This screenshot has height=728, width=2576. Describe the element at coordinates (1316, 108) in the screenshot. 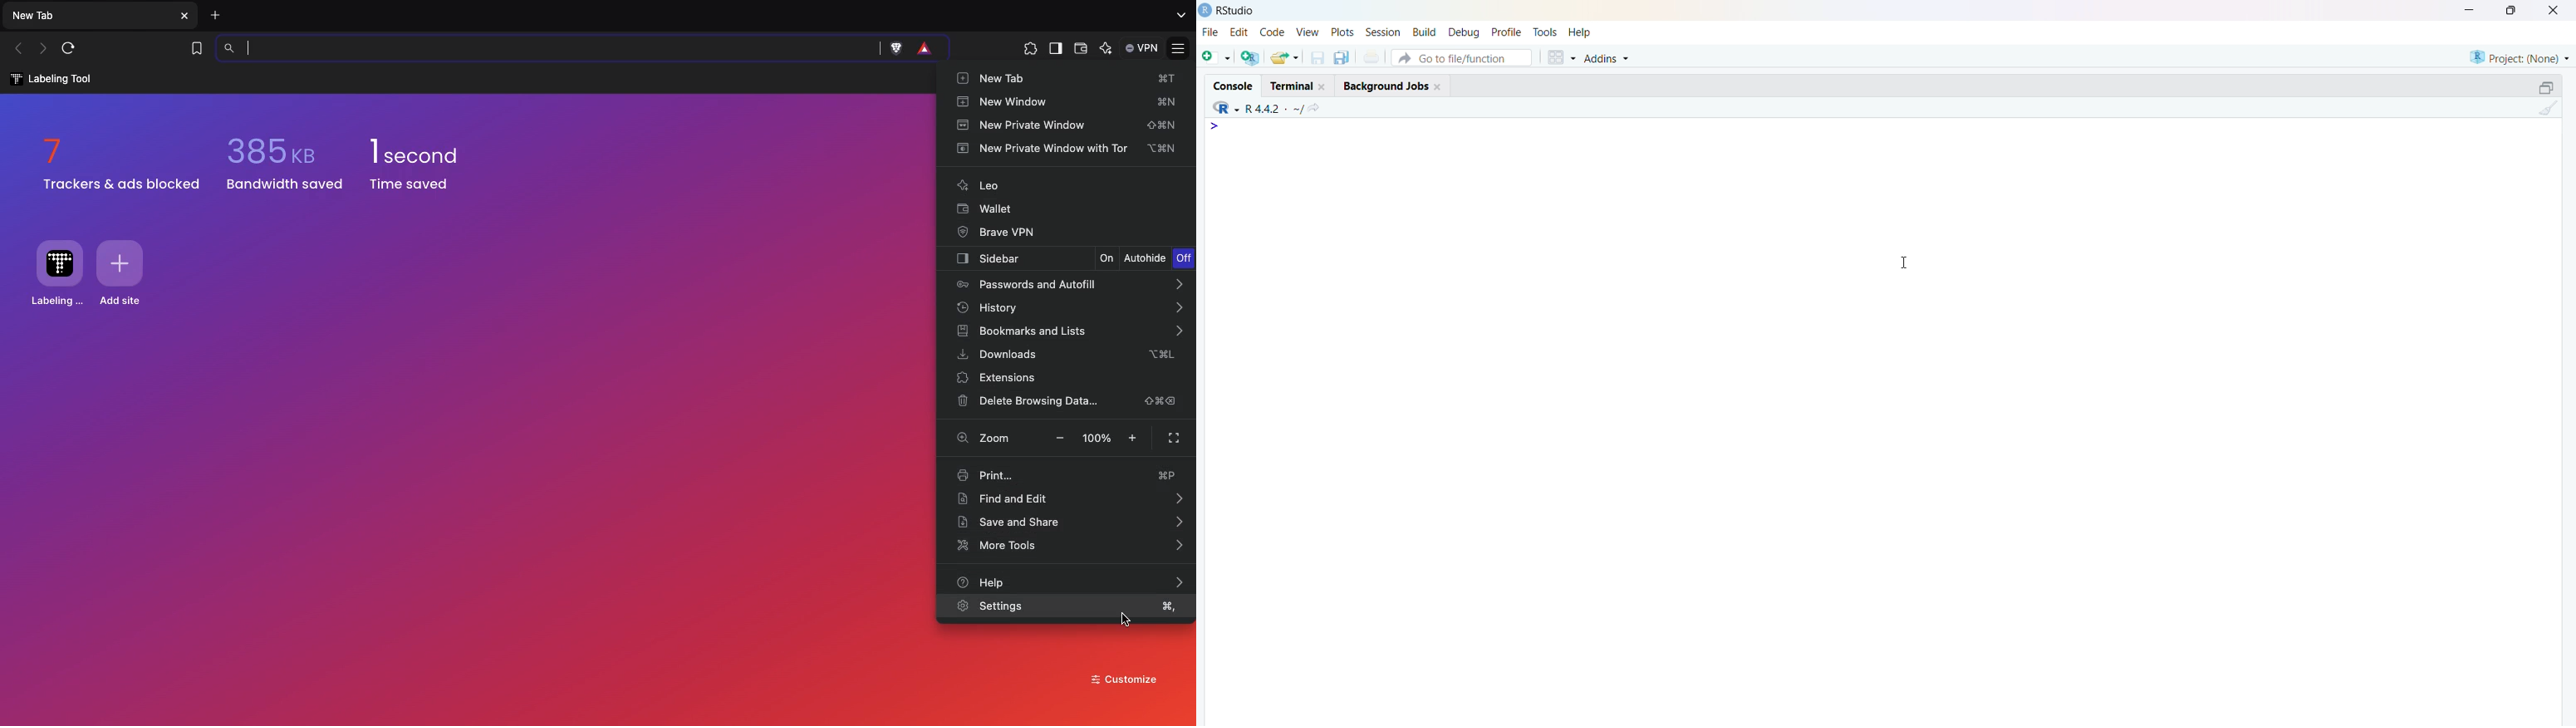

I see `share` at that location.